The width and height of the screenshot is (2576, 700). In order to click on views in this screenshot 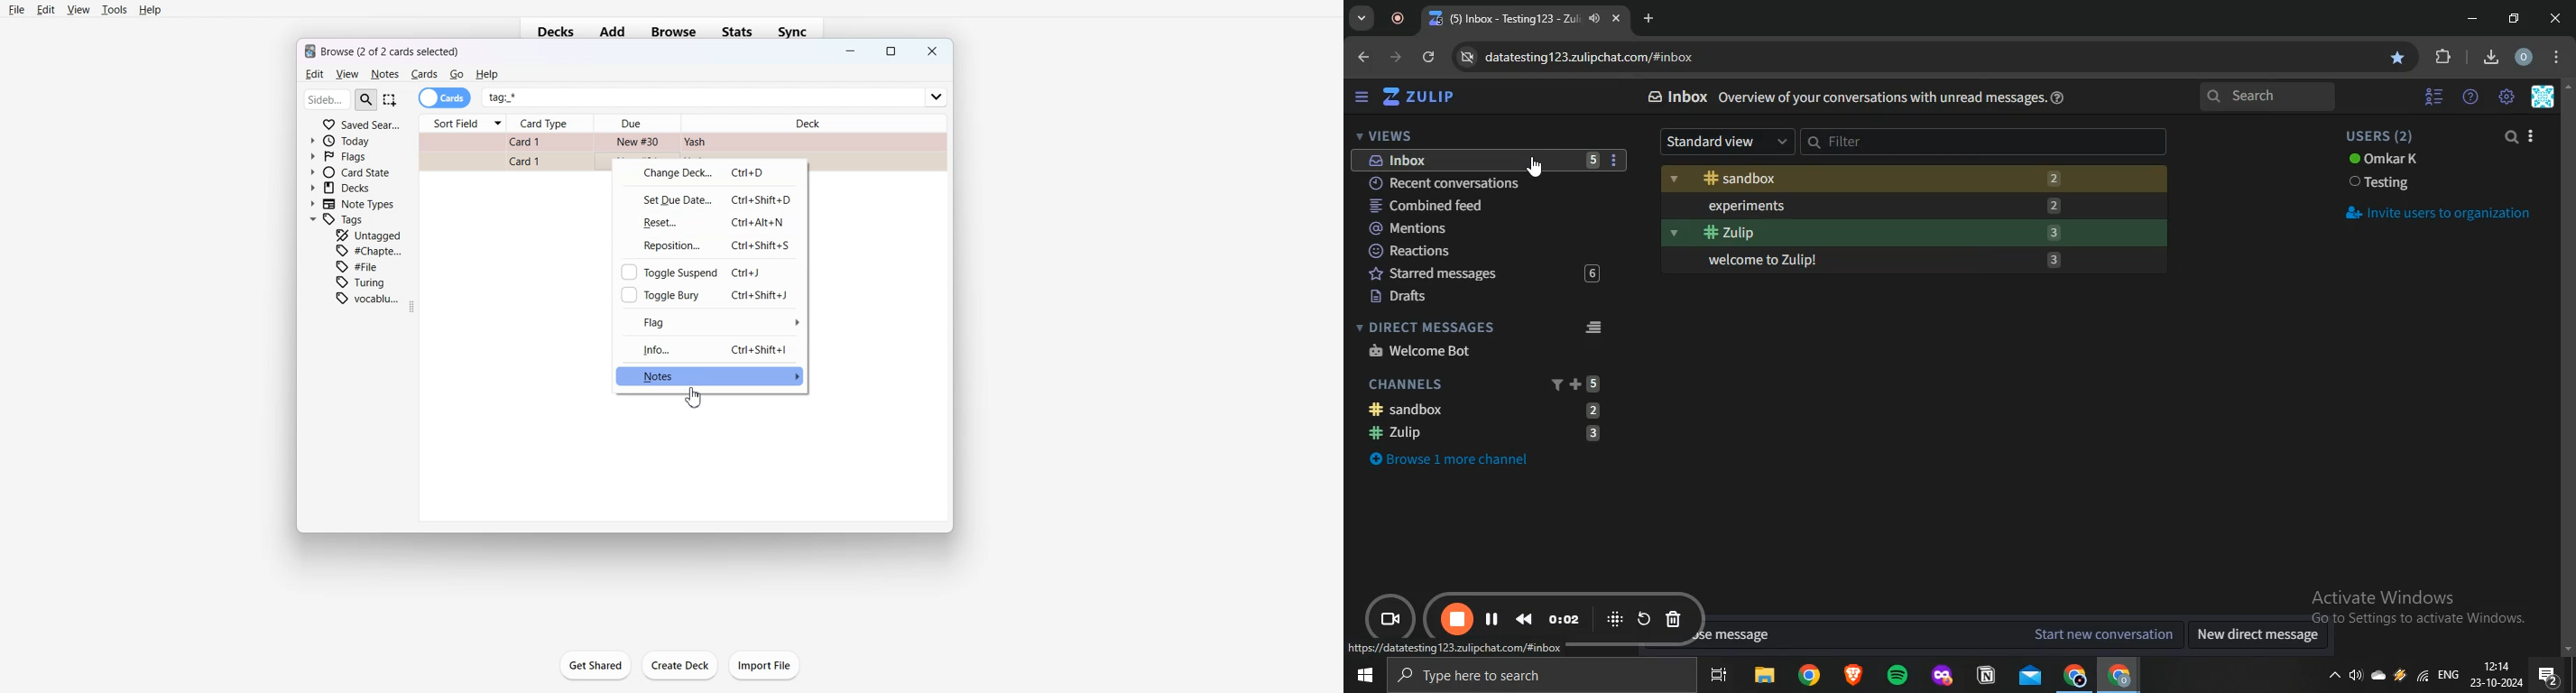, I will do `click(1384, 135)`.